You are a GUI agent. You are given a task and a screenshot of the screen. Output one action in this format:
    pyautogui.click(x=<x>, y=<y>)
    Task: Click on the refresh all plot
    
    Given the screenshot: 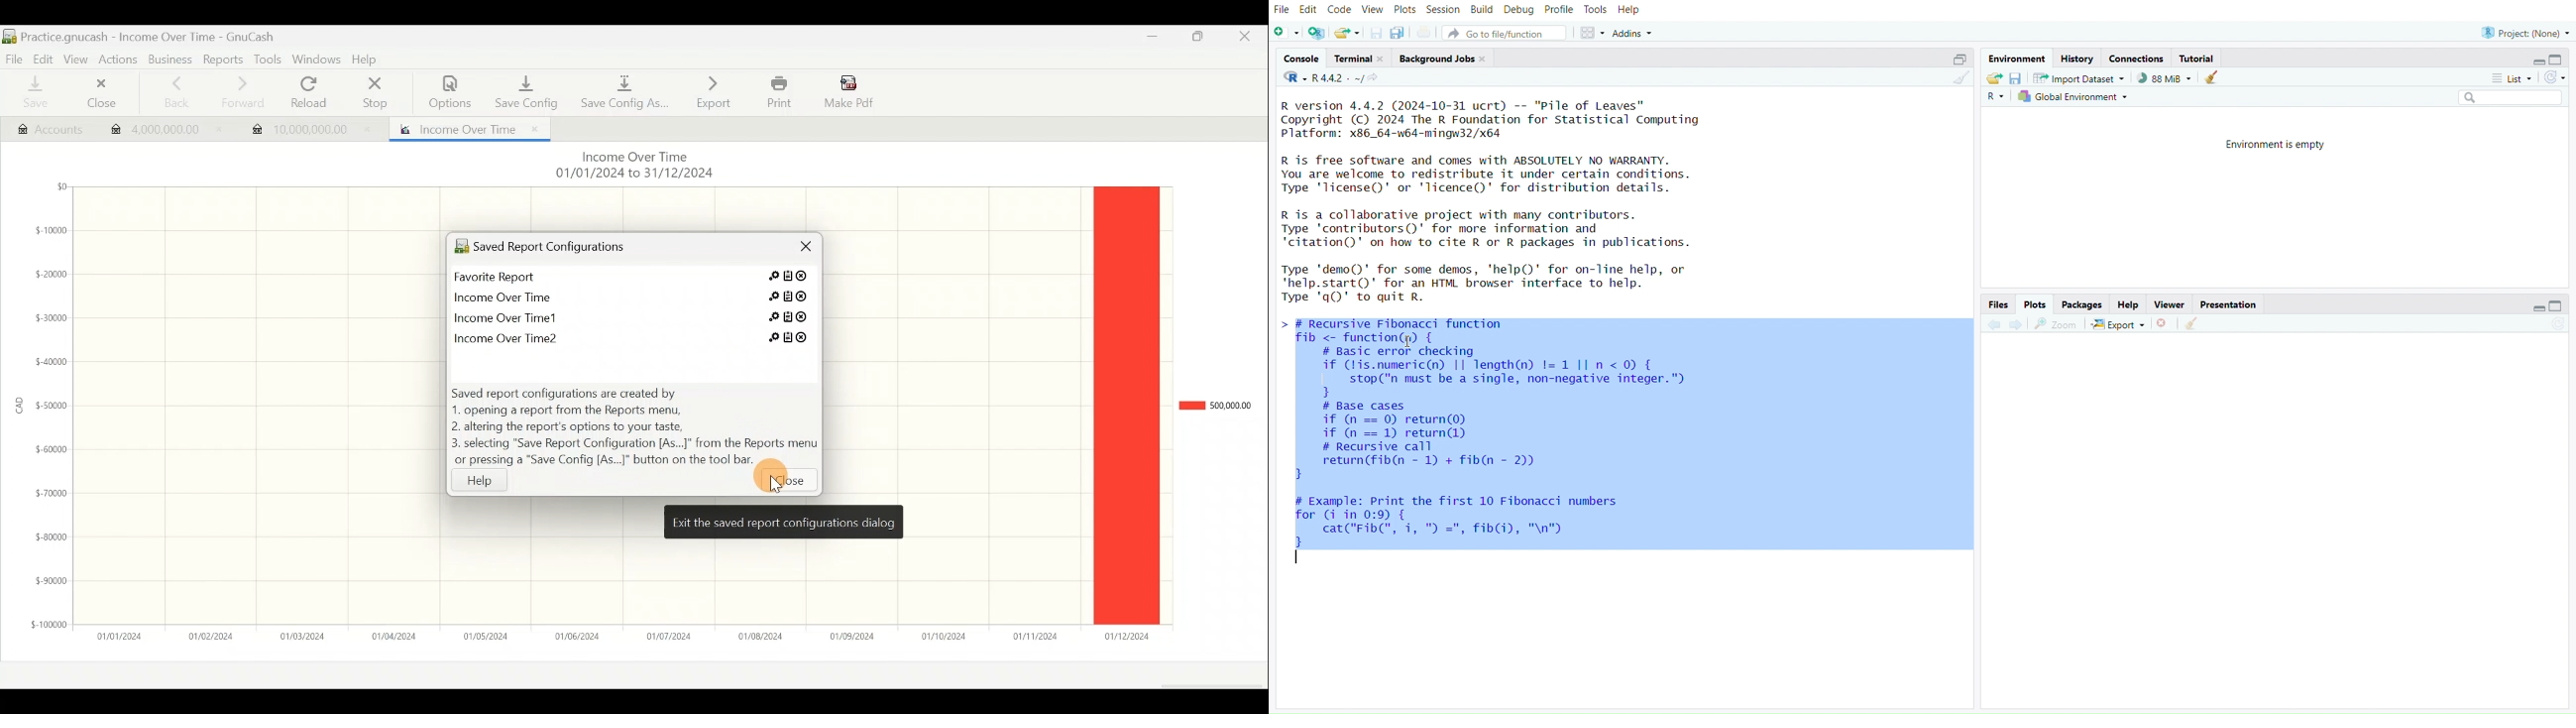 What is the action you would take?
    pyautogui.click(x=2550, y=325)
    